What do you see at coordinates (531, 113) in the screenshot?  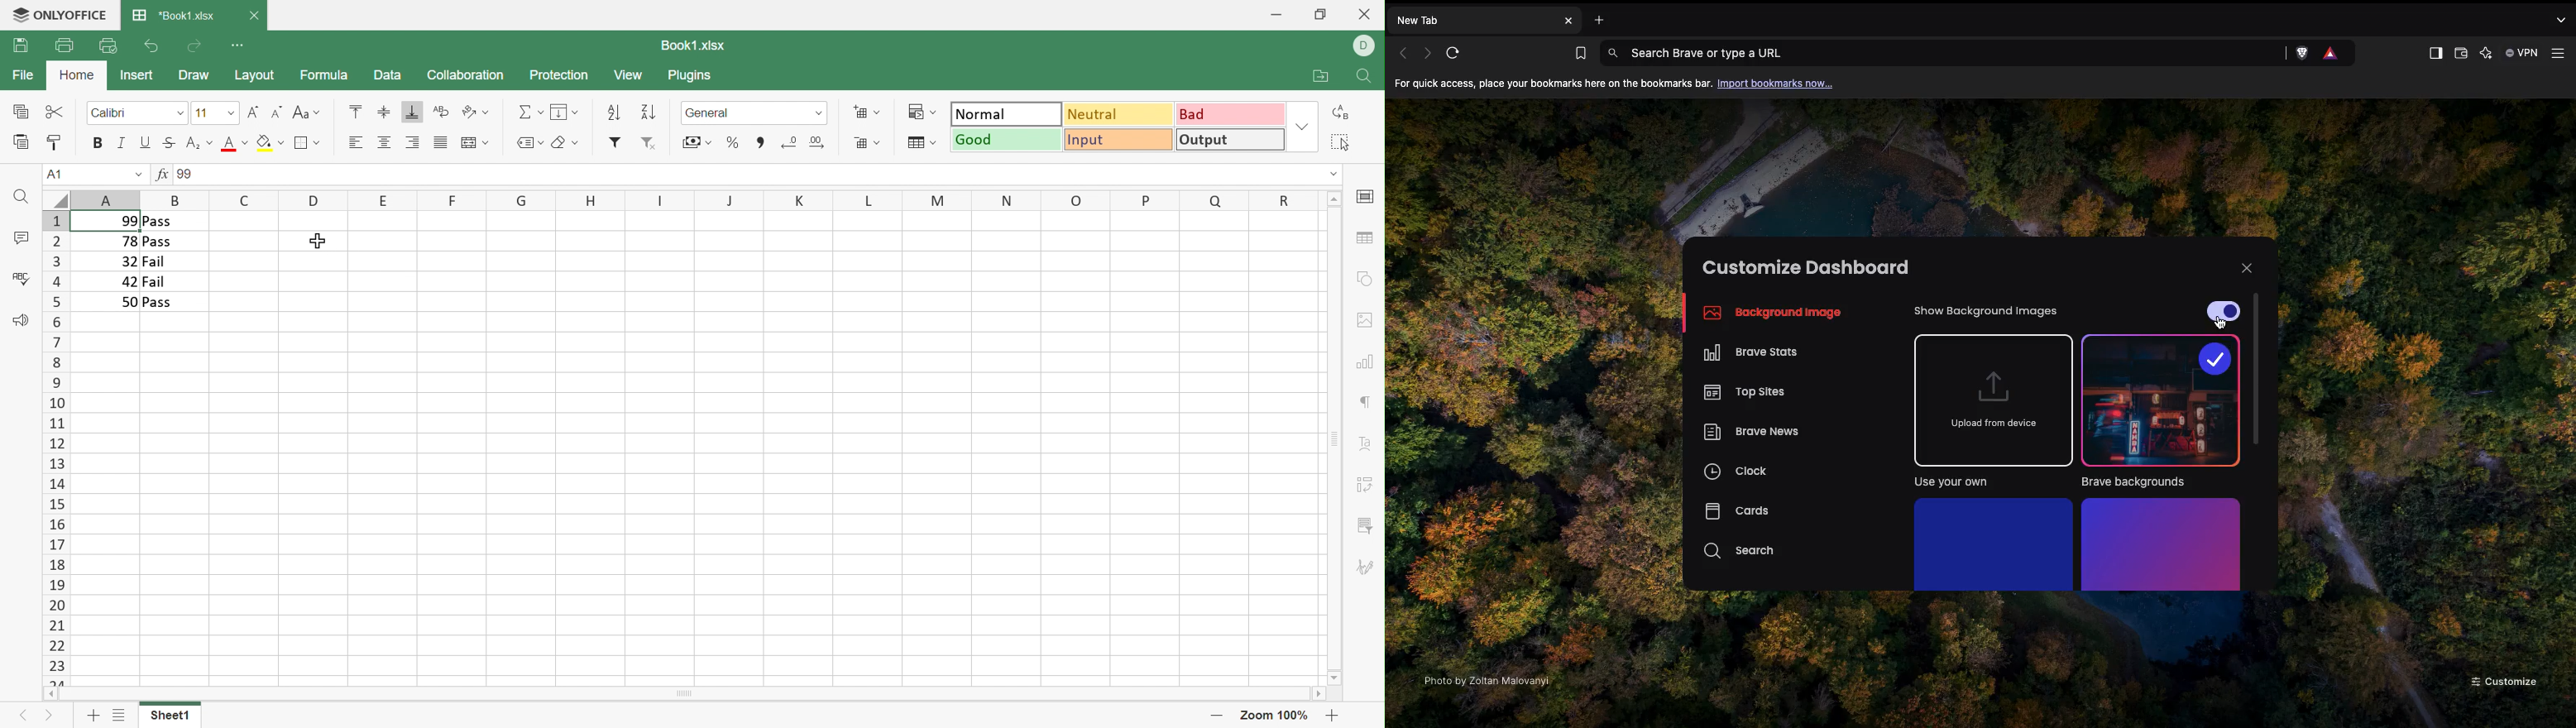 I see `Summation` at bounding box center [531, 113].